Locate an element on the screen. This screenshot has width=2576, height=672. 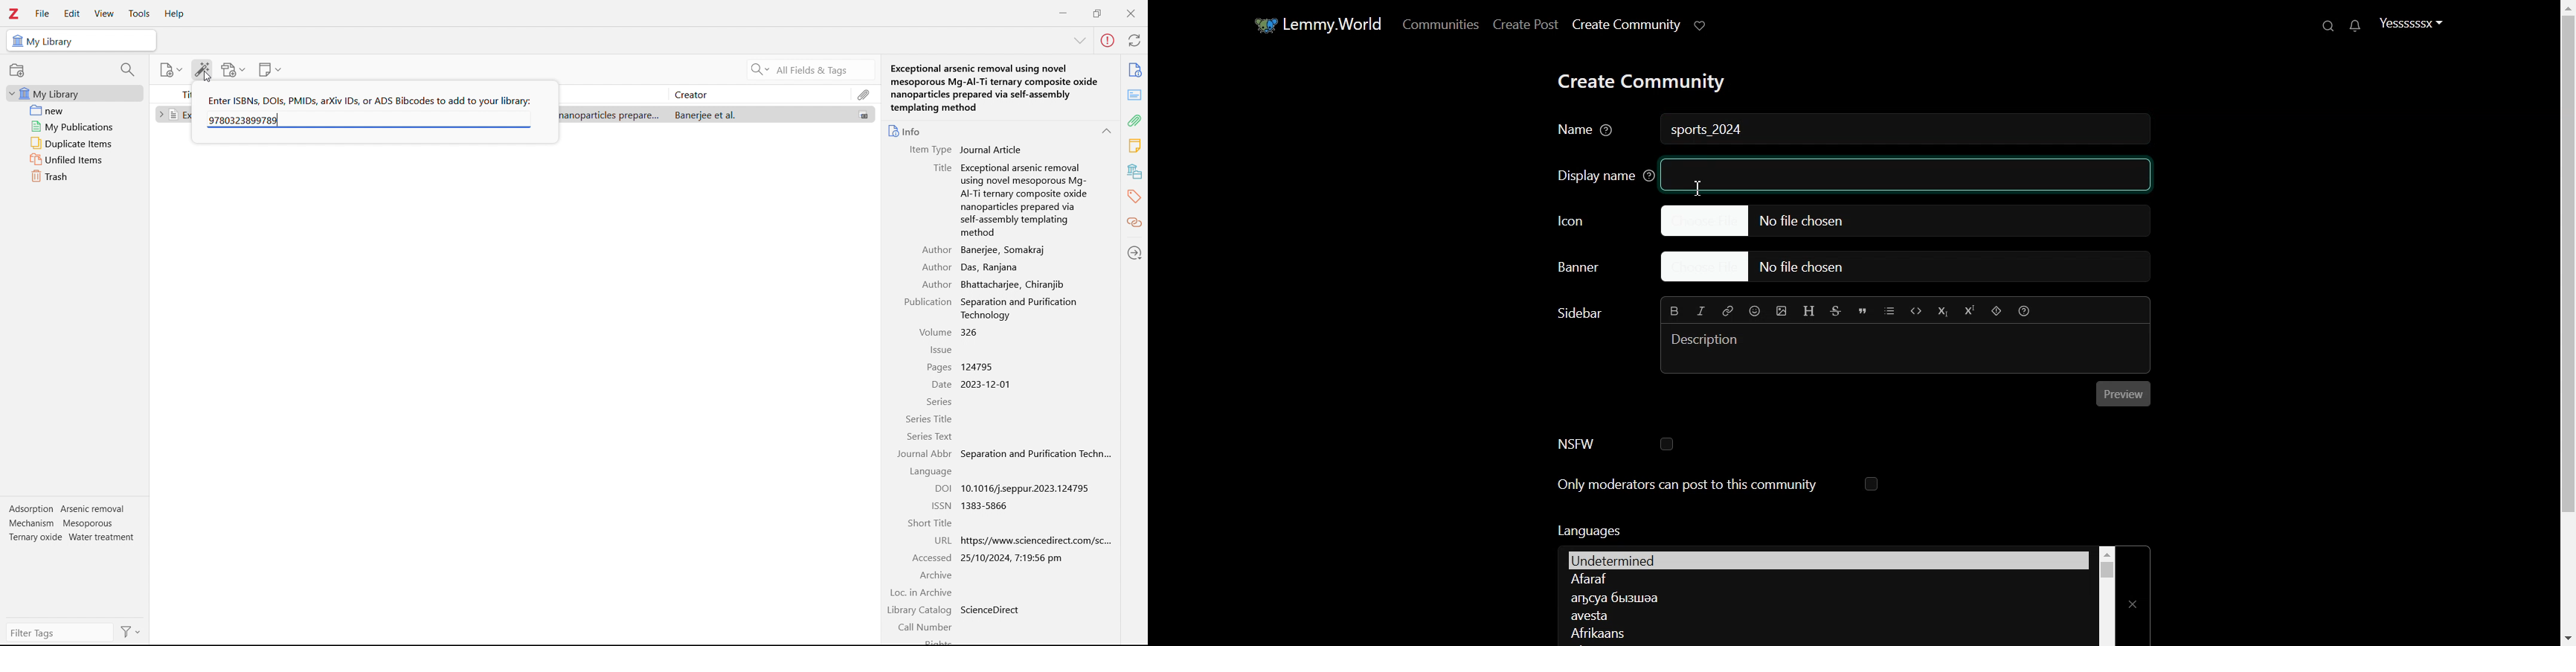
duplicate items is located at coordinates (75, 143).